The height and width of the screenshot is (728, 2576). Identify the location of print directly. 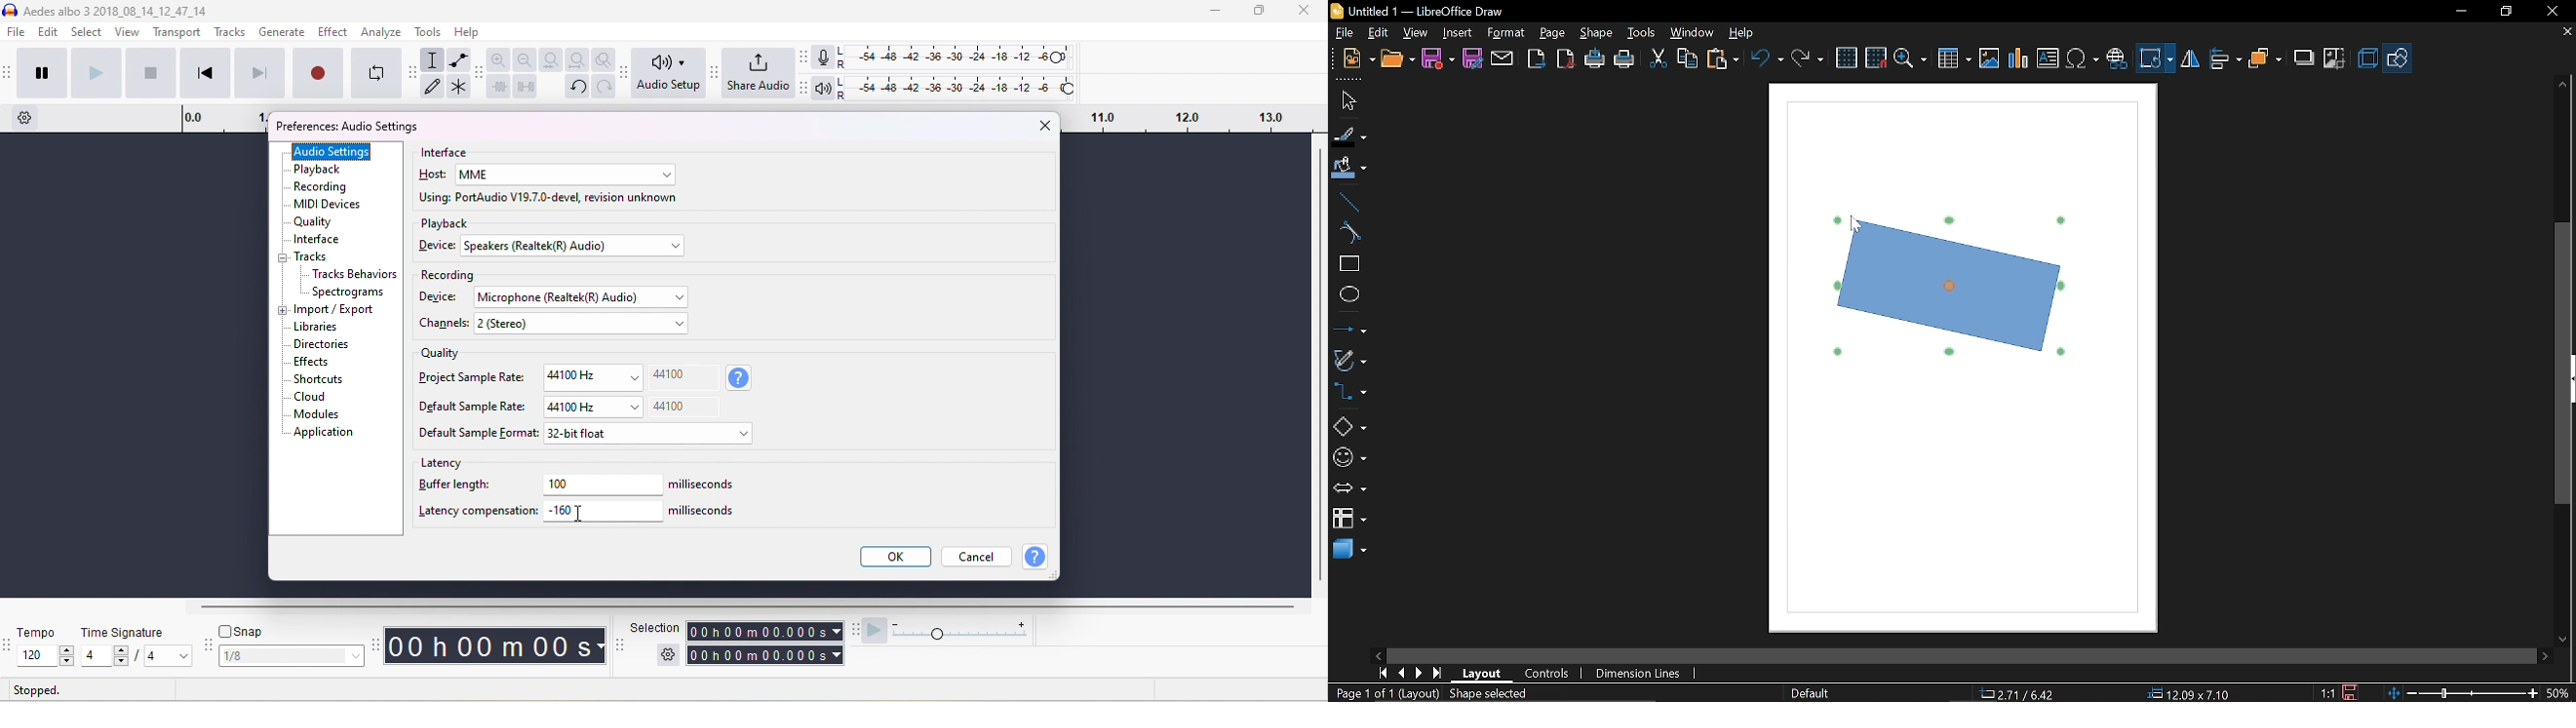
(1594, 60).